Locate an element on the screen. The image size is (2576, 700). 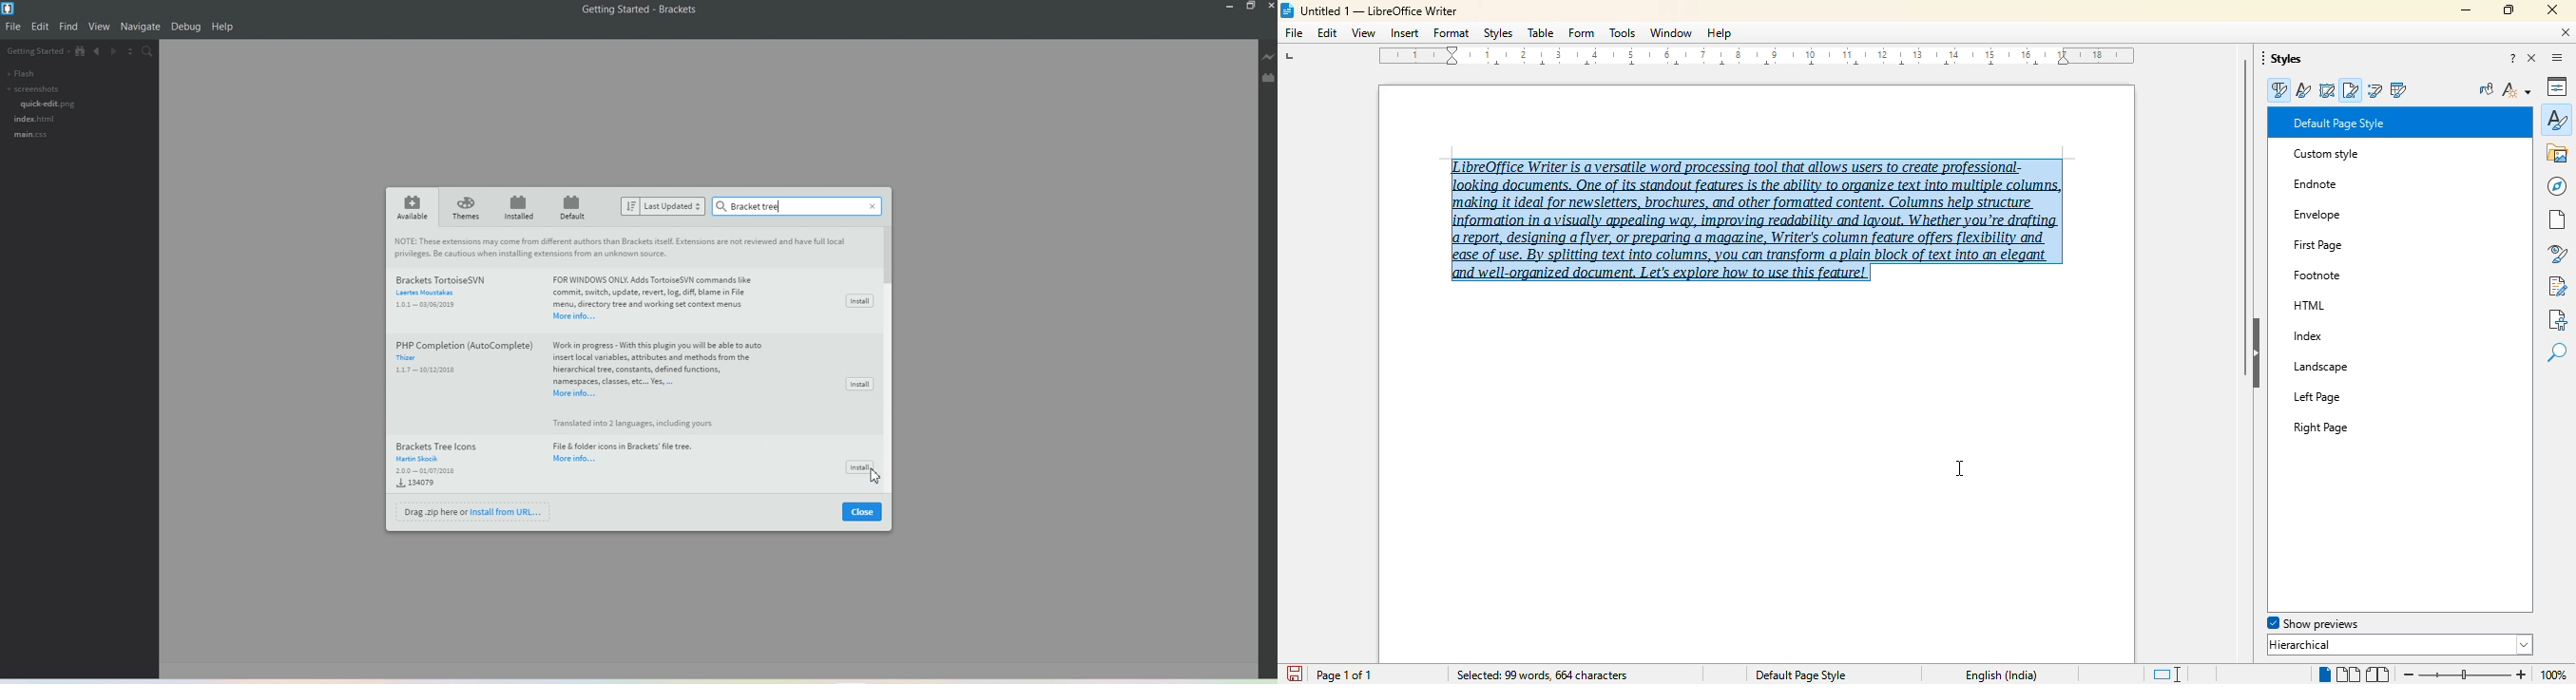
view is located at coordinates (1363, 32).